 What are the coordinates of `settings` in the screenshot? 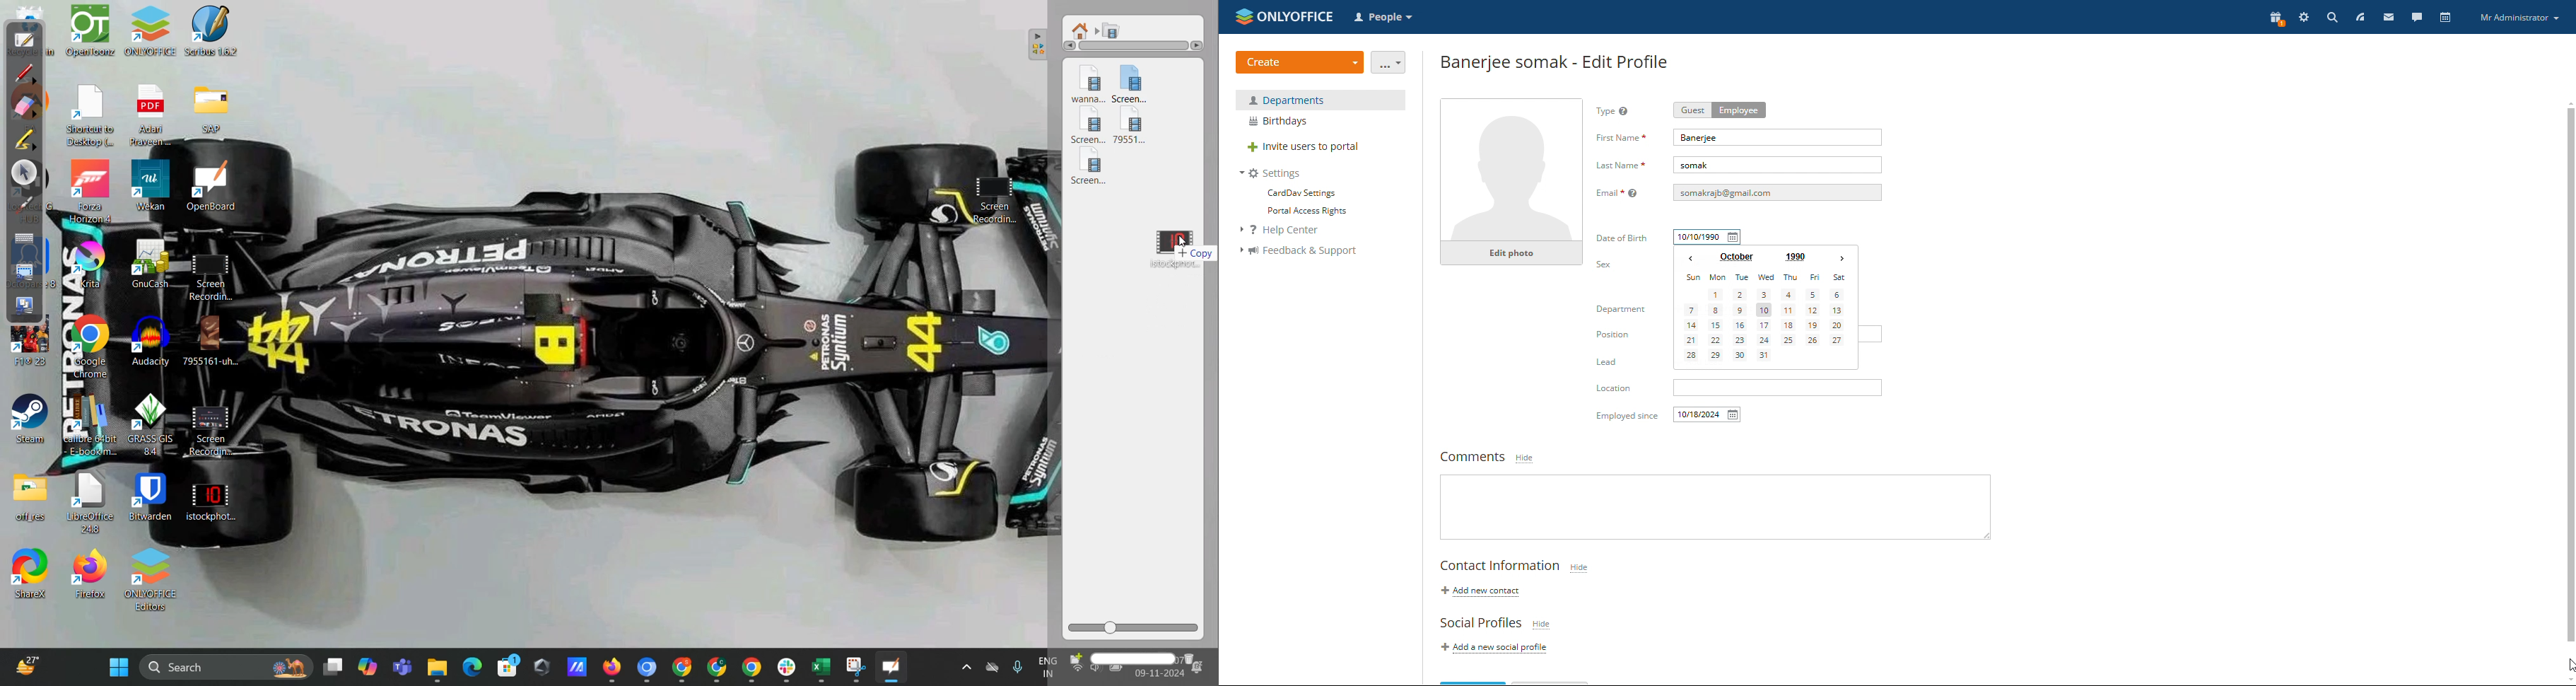 It's located at (1271, 173).